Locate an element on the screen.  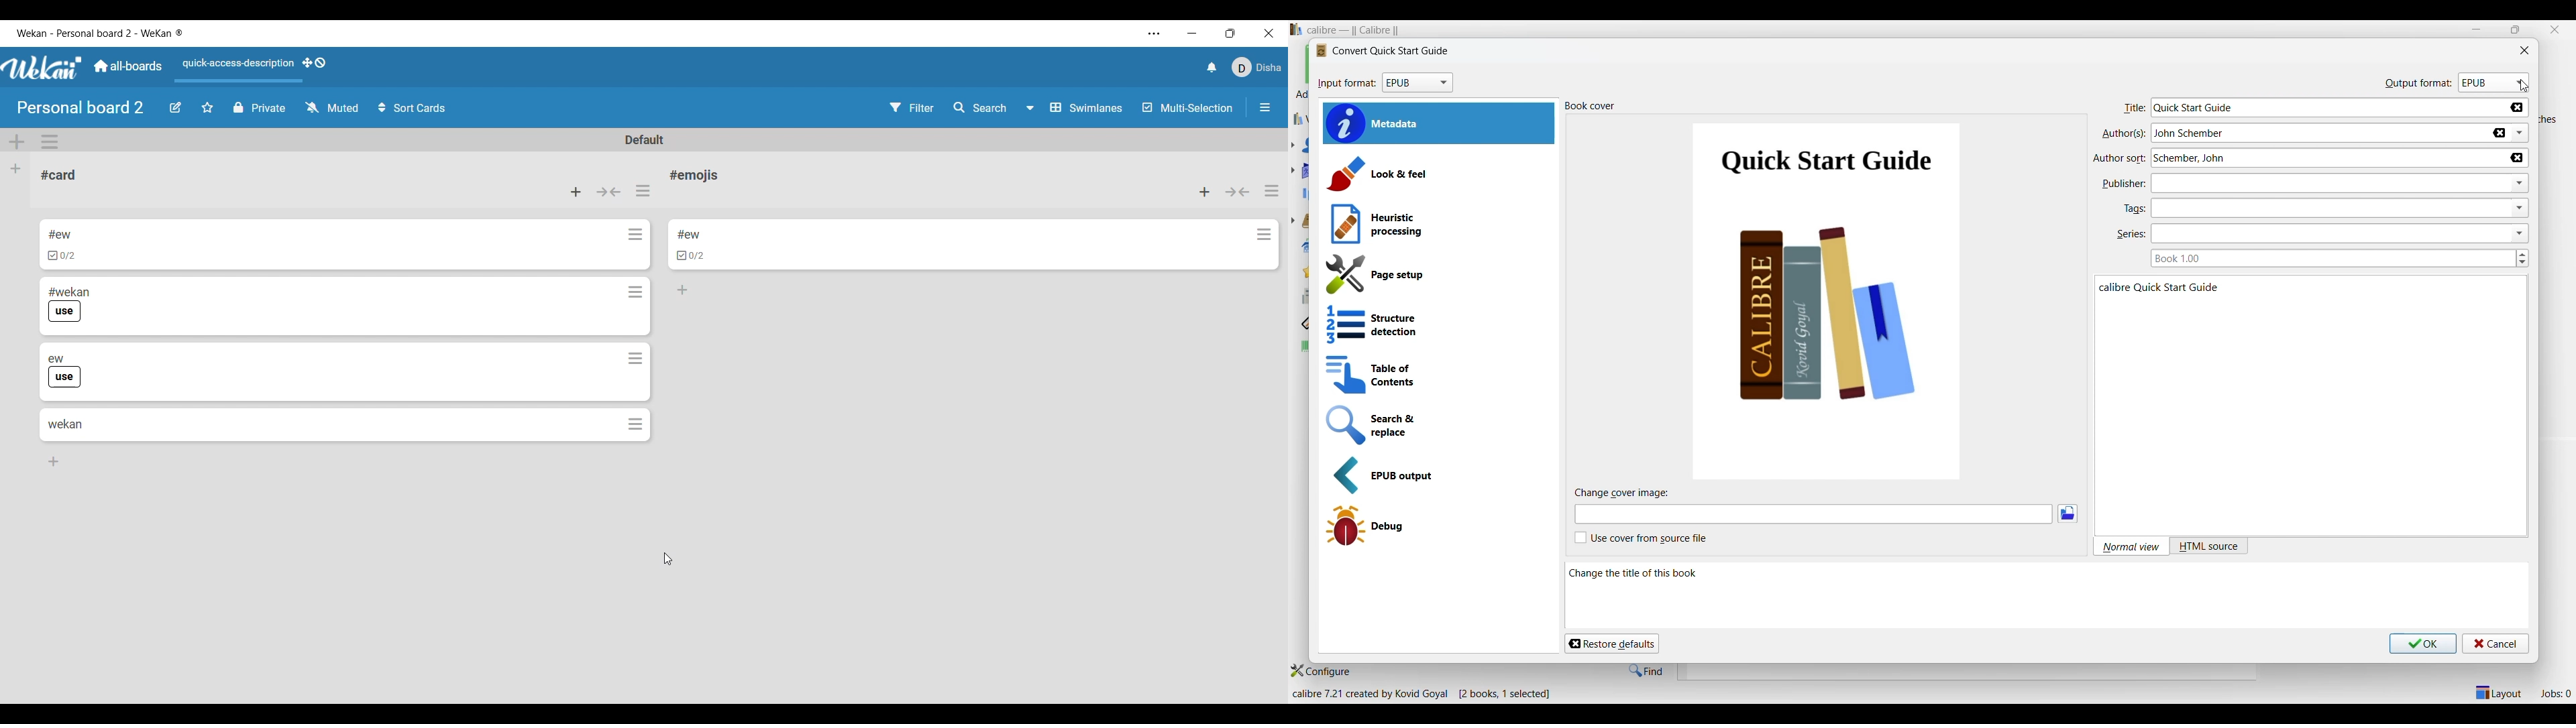
Cover of current book is located at coordinates (1829, 300).